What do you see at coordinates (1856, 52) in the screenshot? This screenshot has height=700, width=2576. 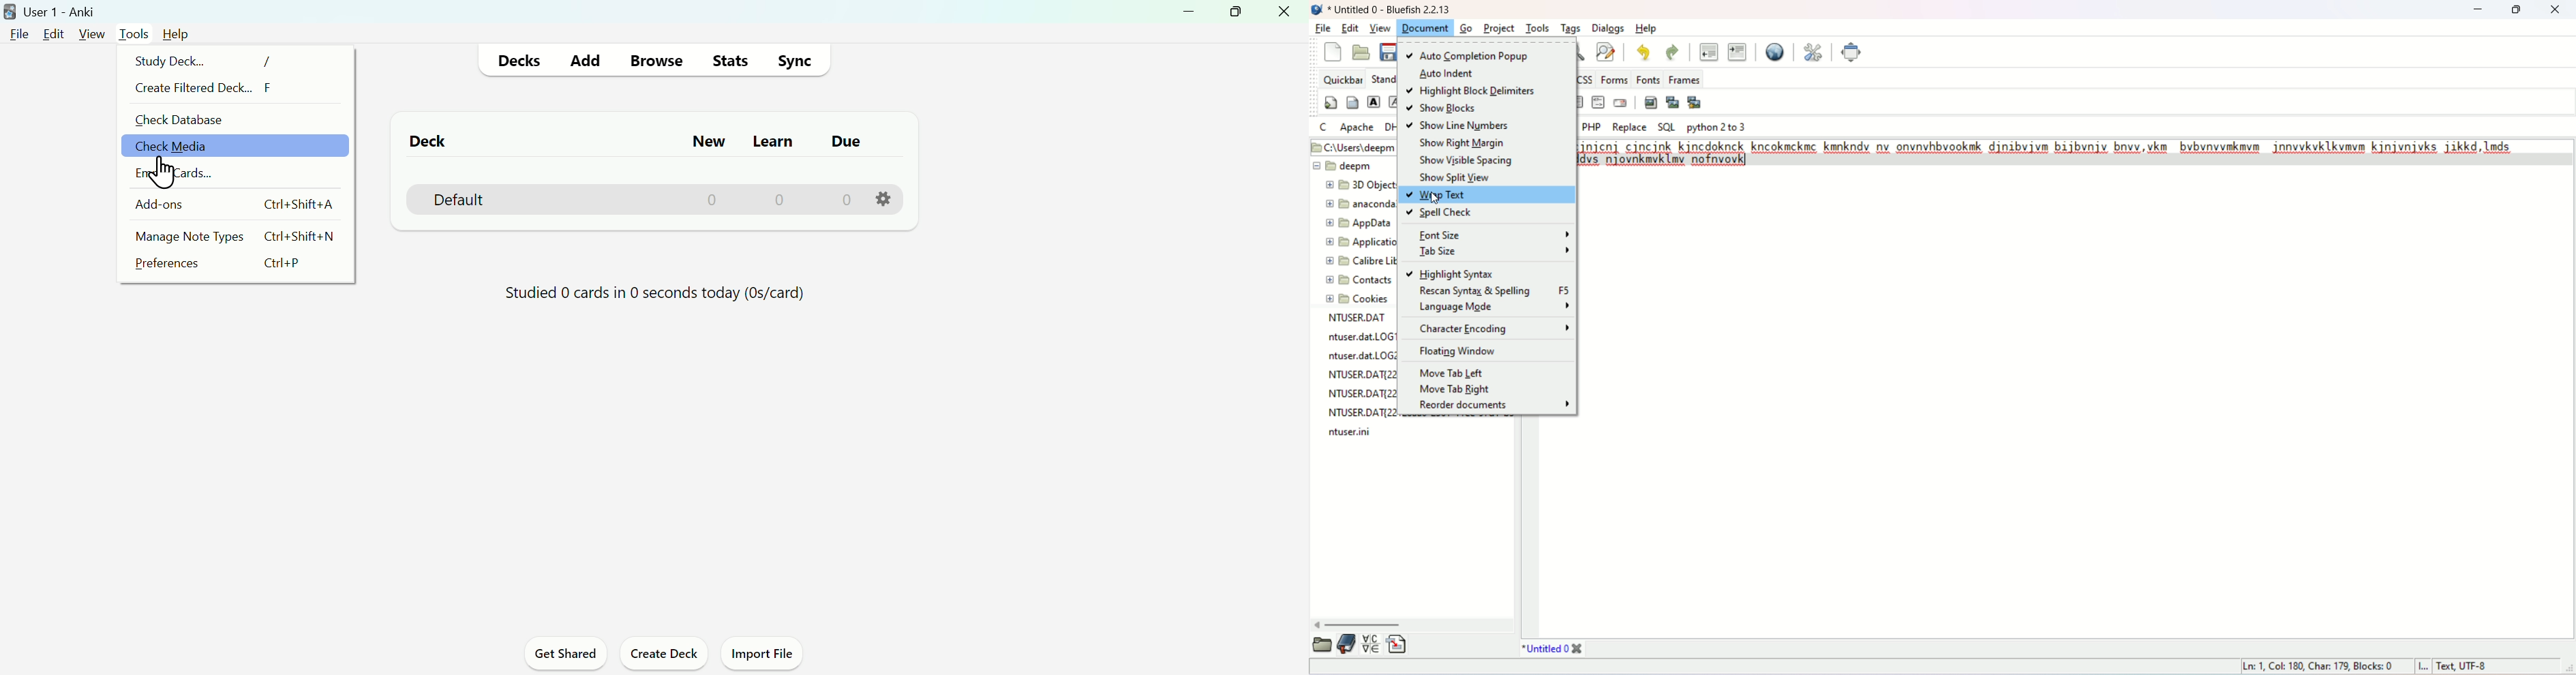 I see `fullscreen` at bounding box center [1856, 52].